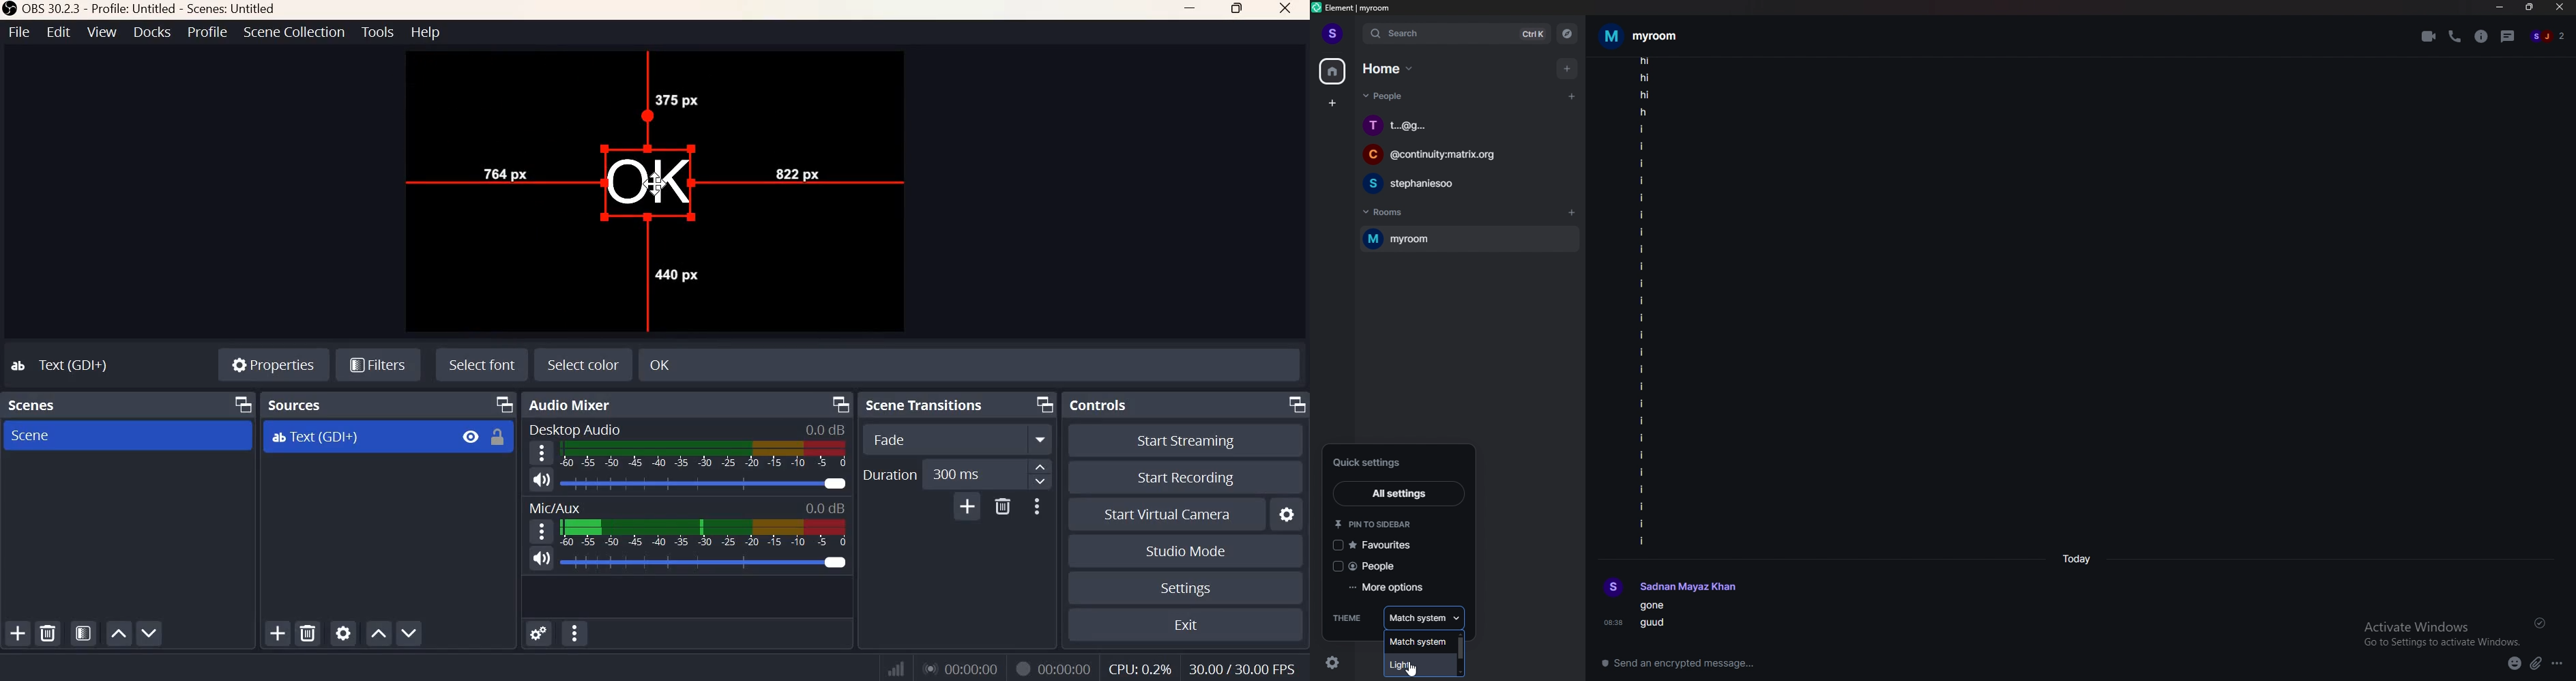 This screenshot has width=2576, height=700. I want to click on Connection Status Indicator, so click(896, 666).